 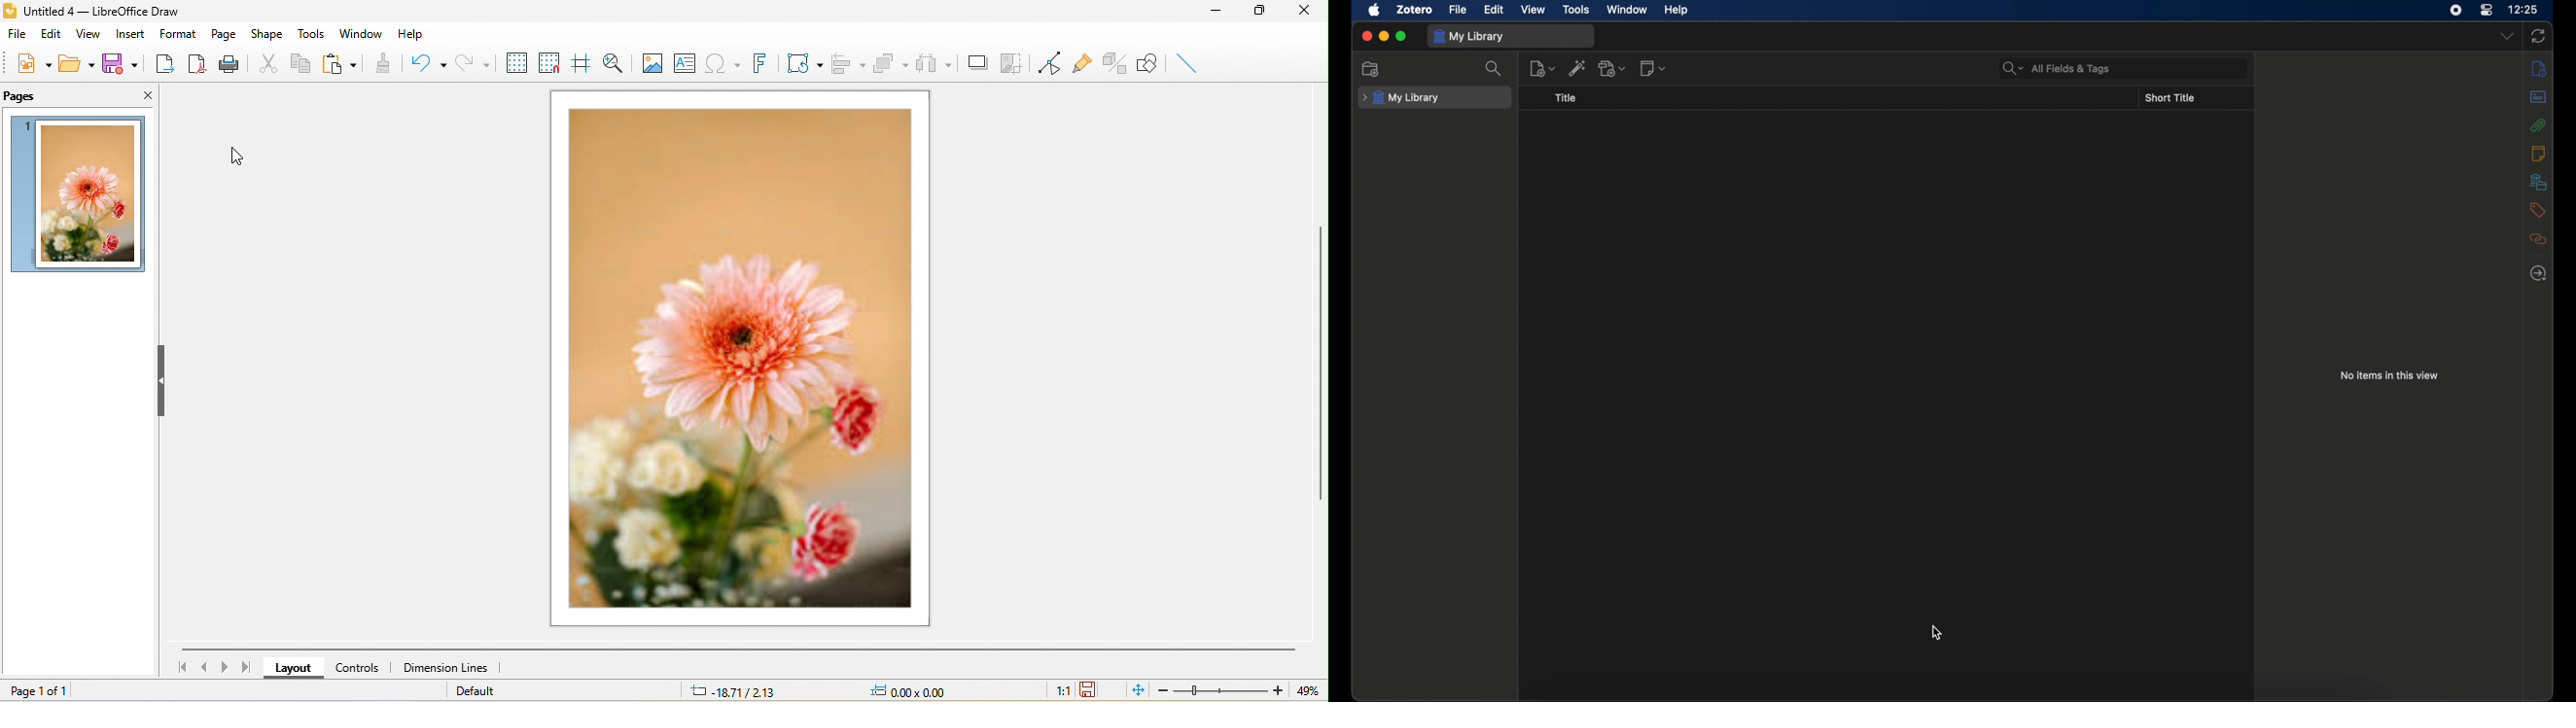 I want to click on show draw function, so click(x=1147, y=62).